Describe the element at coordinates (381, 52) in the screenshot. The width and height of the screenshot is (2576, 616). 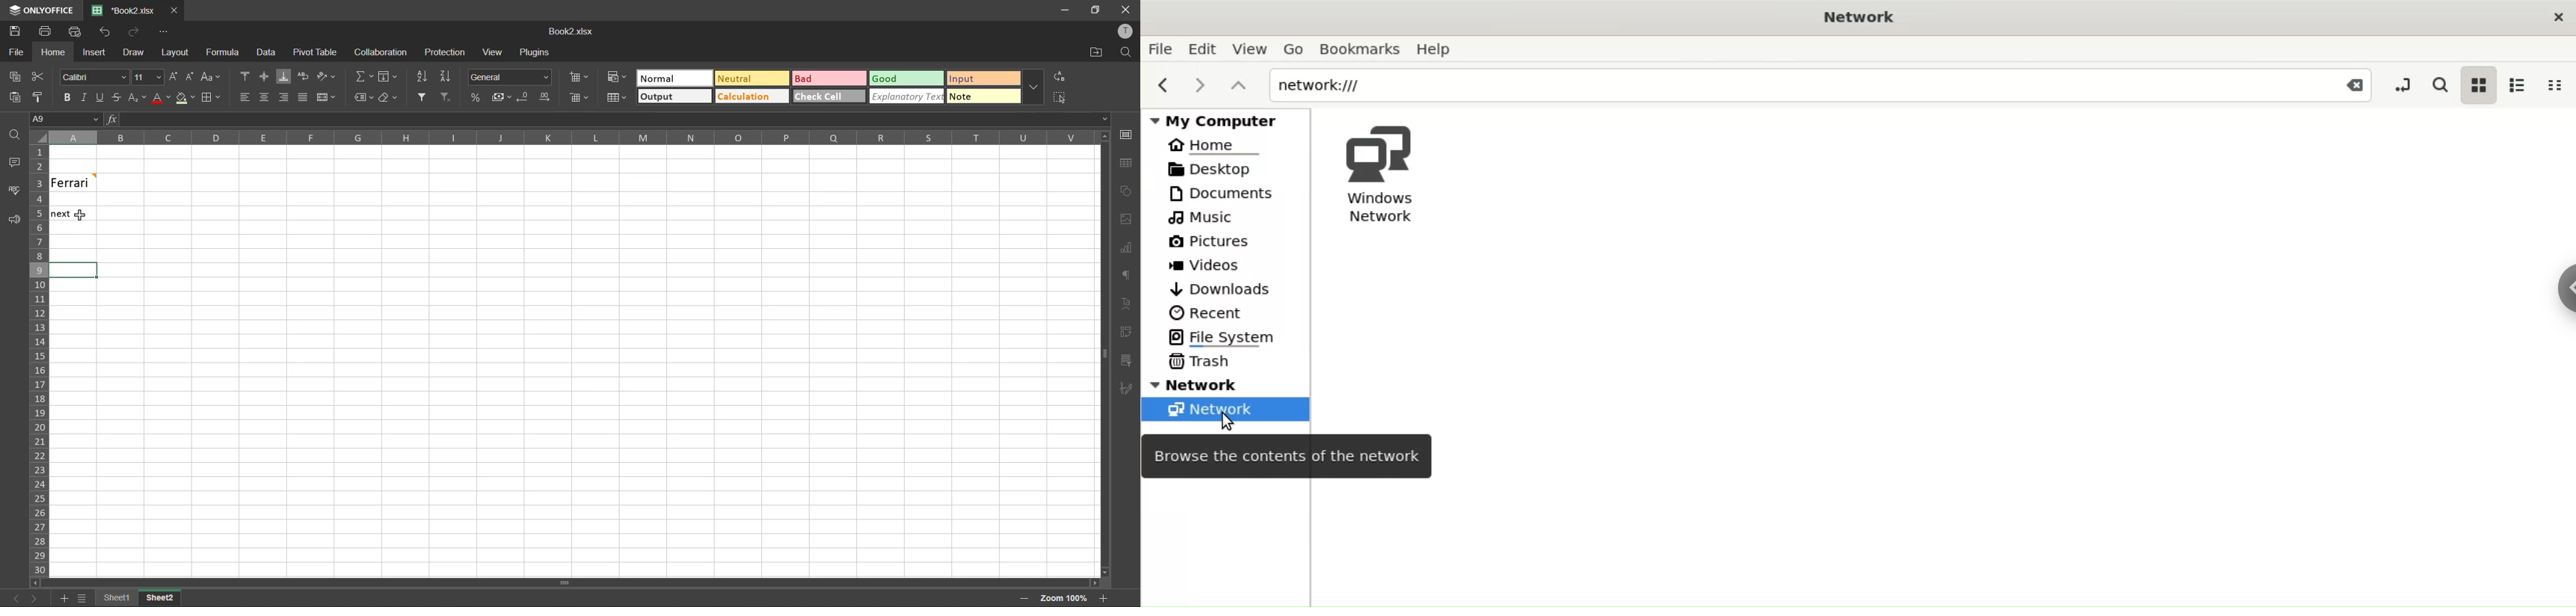
I see `collaboration` at that location.